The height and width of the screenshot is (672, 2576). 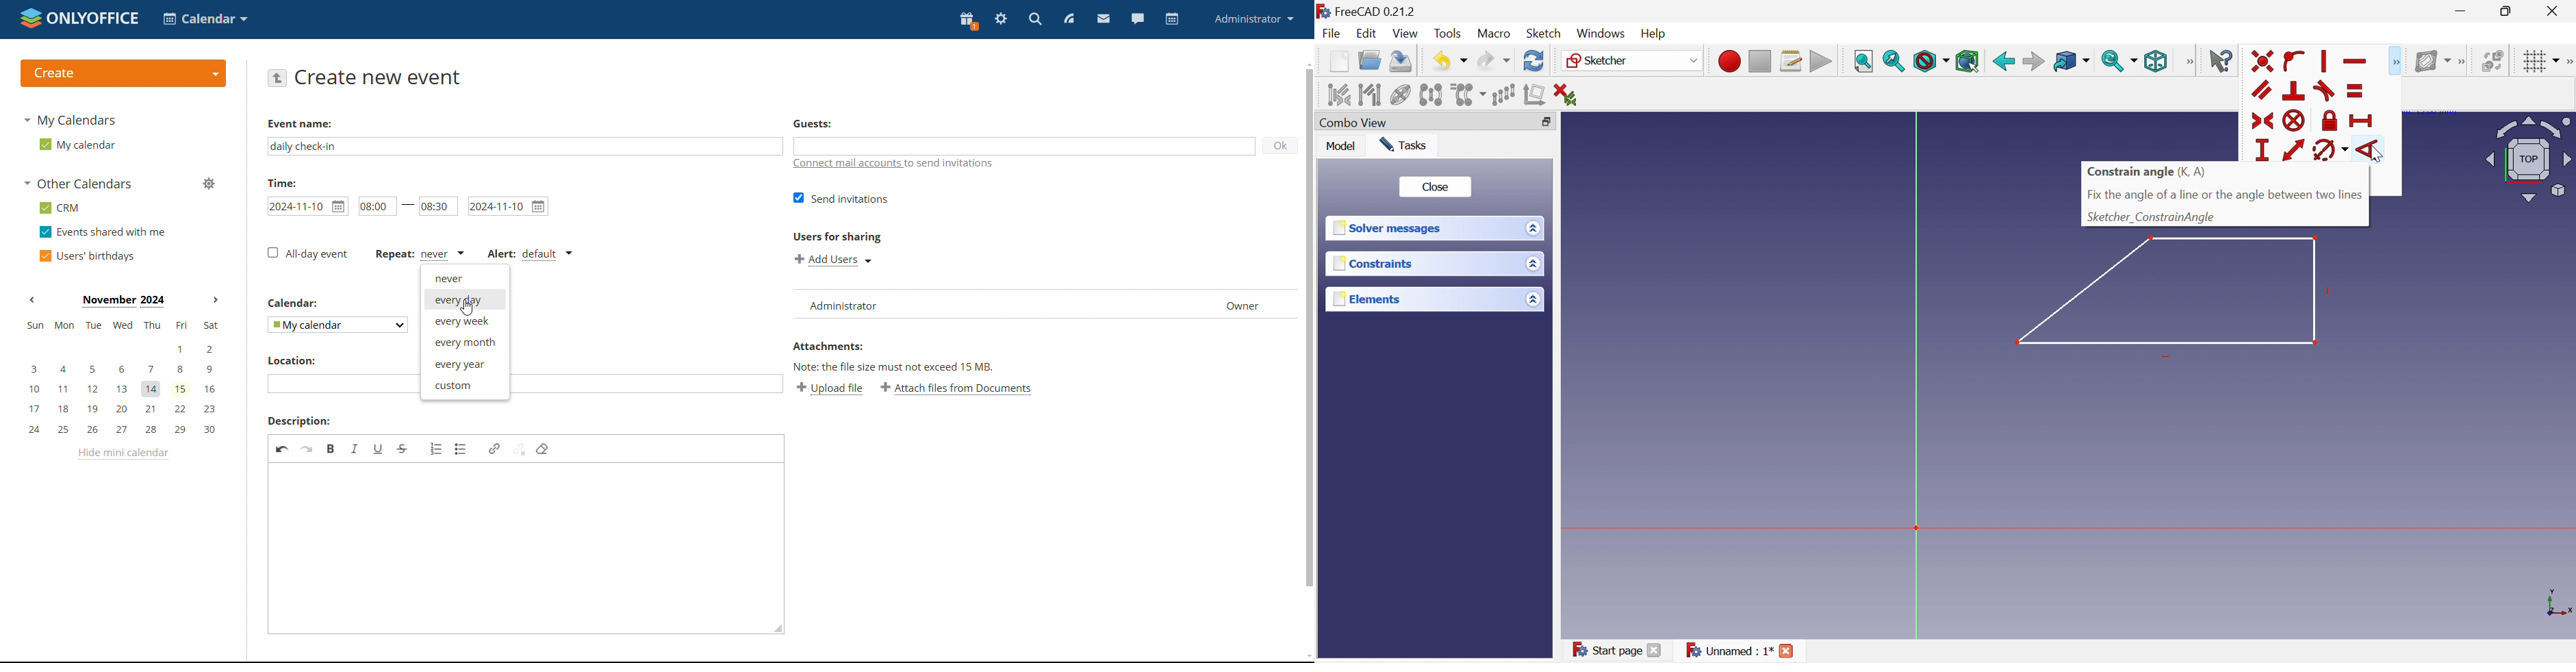 I want to click on Close, so click(x=2556, y=11).